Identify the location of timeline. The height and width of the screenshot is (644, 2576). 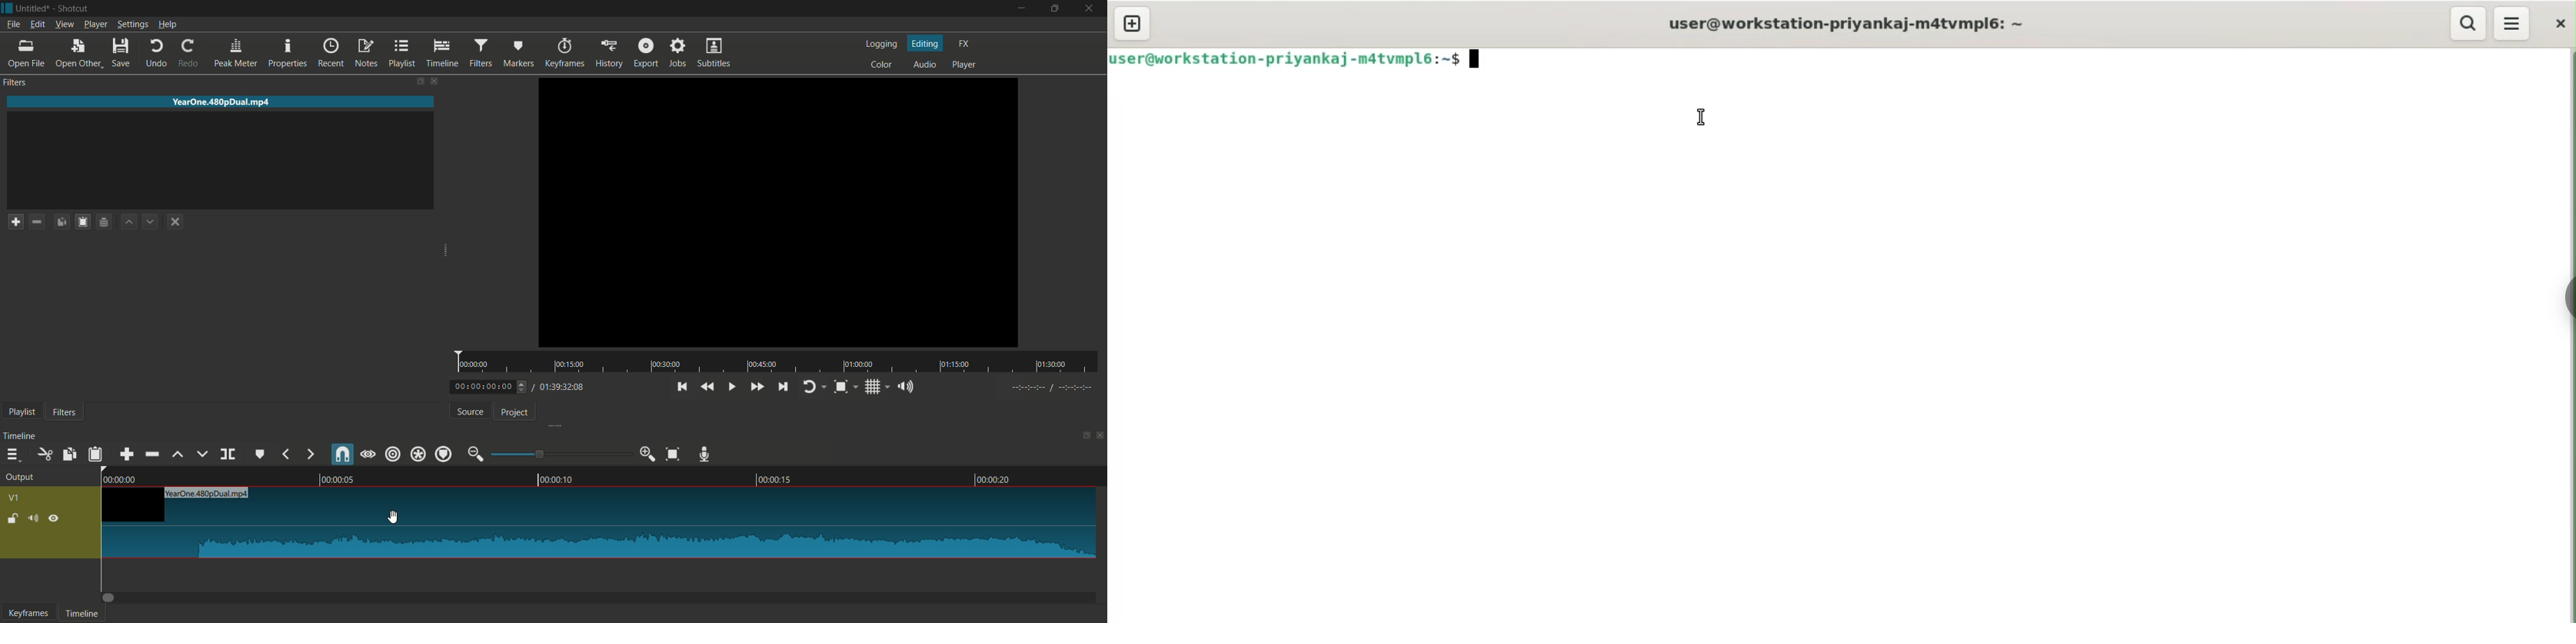
(443, 53).